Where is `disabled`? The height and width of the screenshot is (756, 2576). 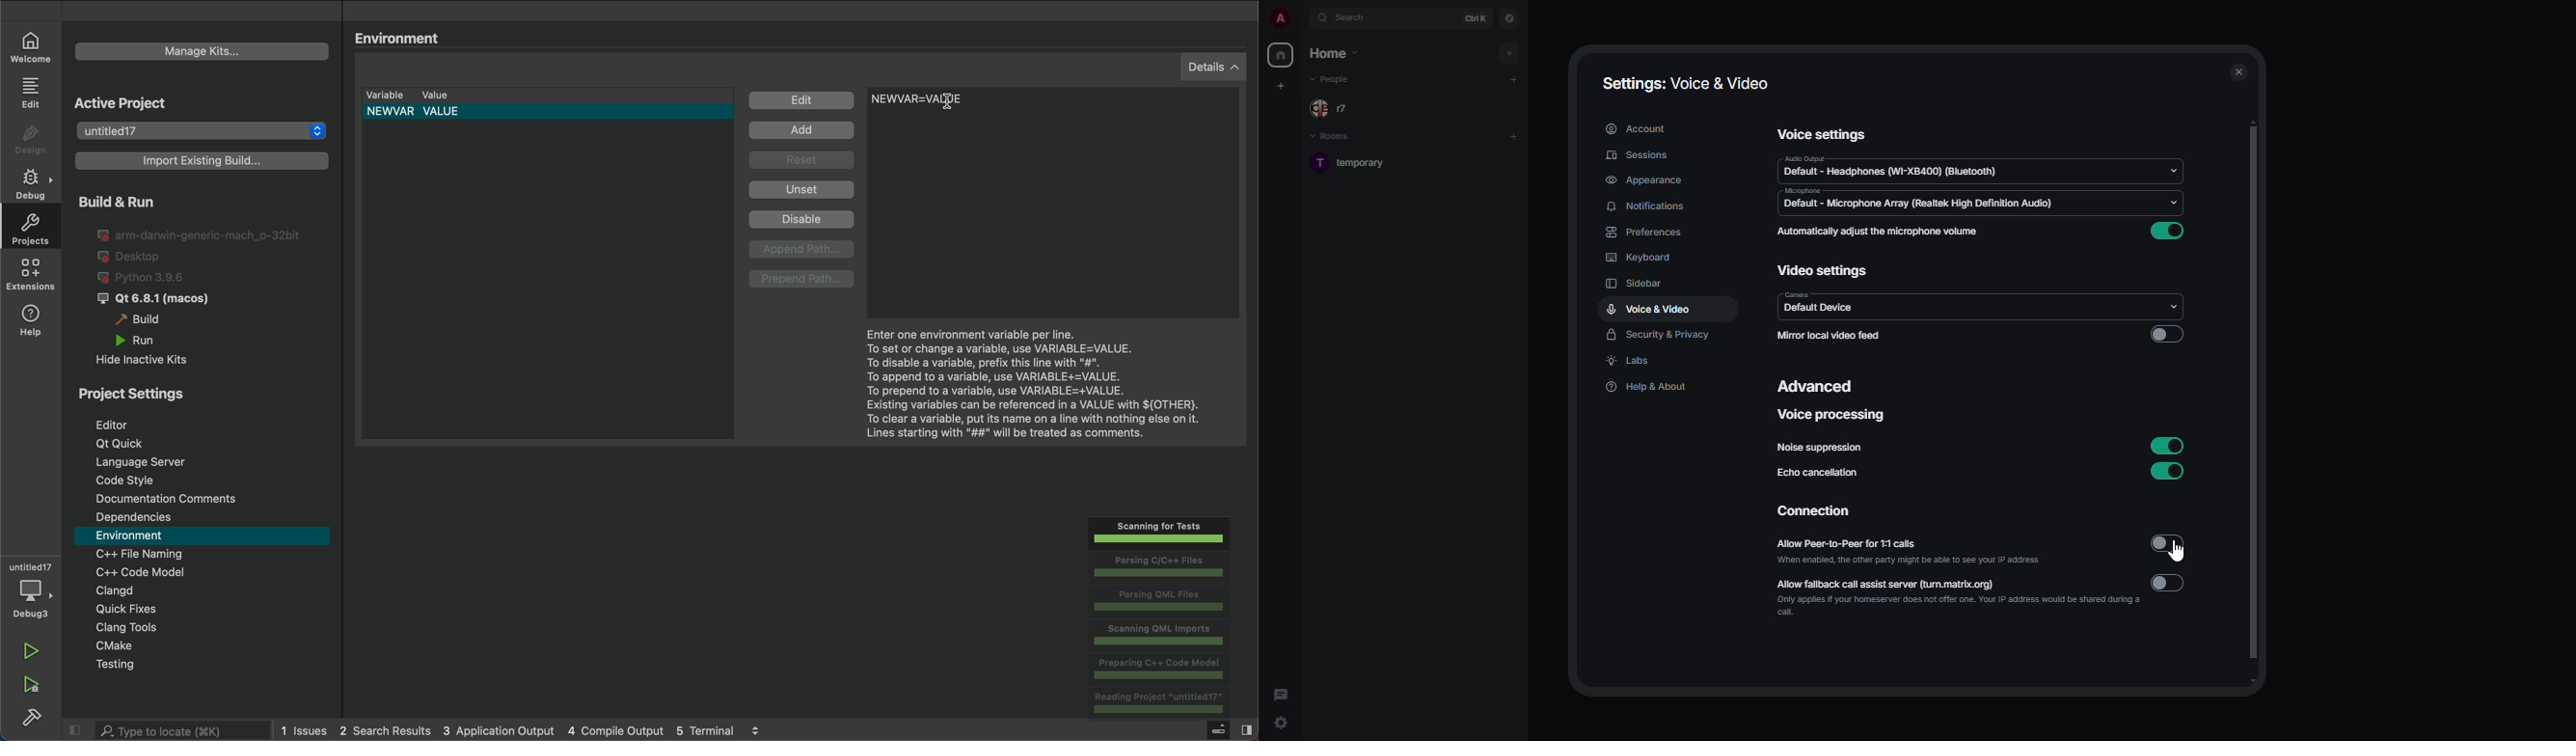 disabled is located at coordinates (2166, 334).